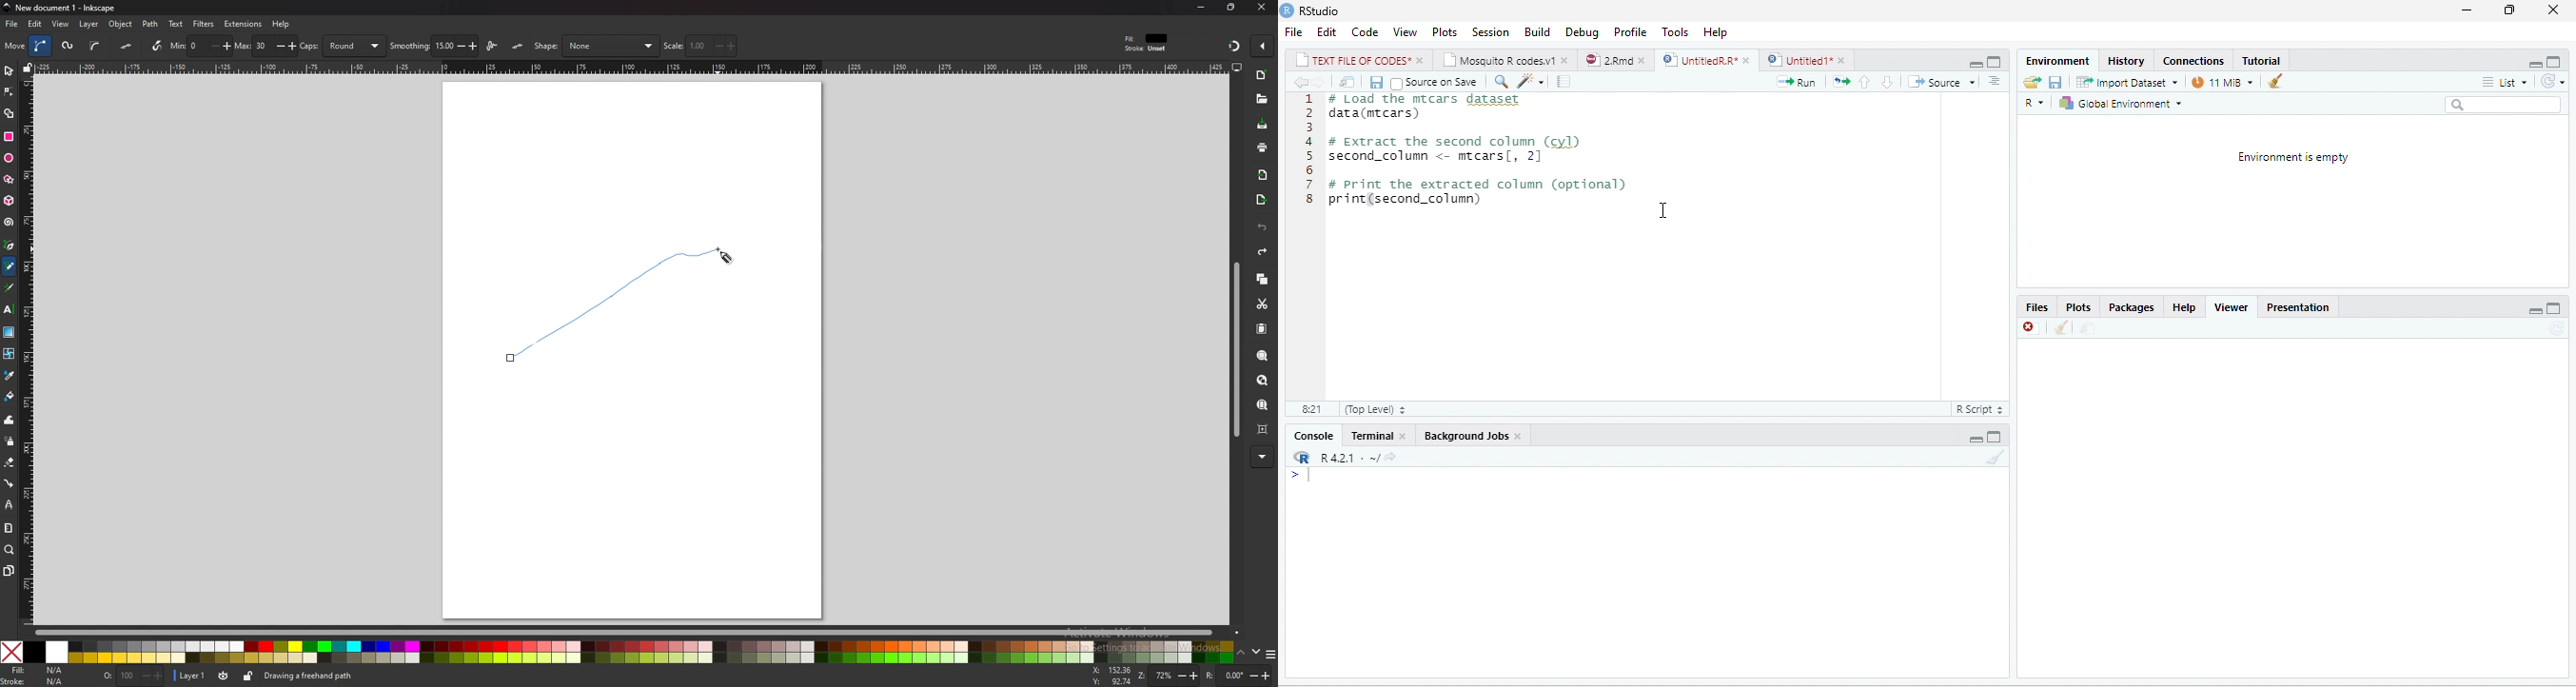  Describe the element at coordinates (1631, 30) in the screenshot. I see `Profile` at that location.